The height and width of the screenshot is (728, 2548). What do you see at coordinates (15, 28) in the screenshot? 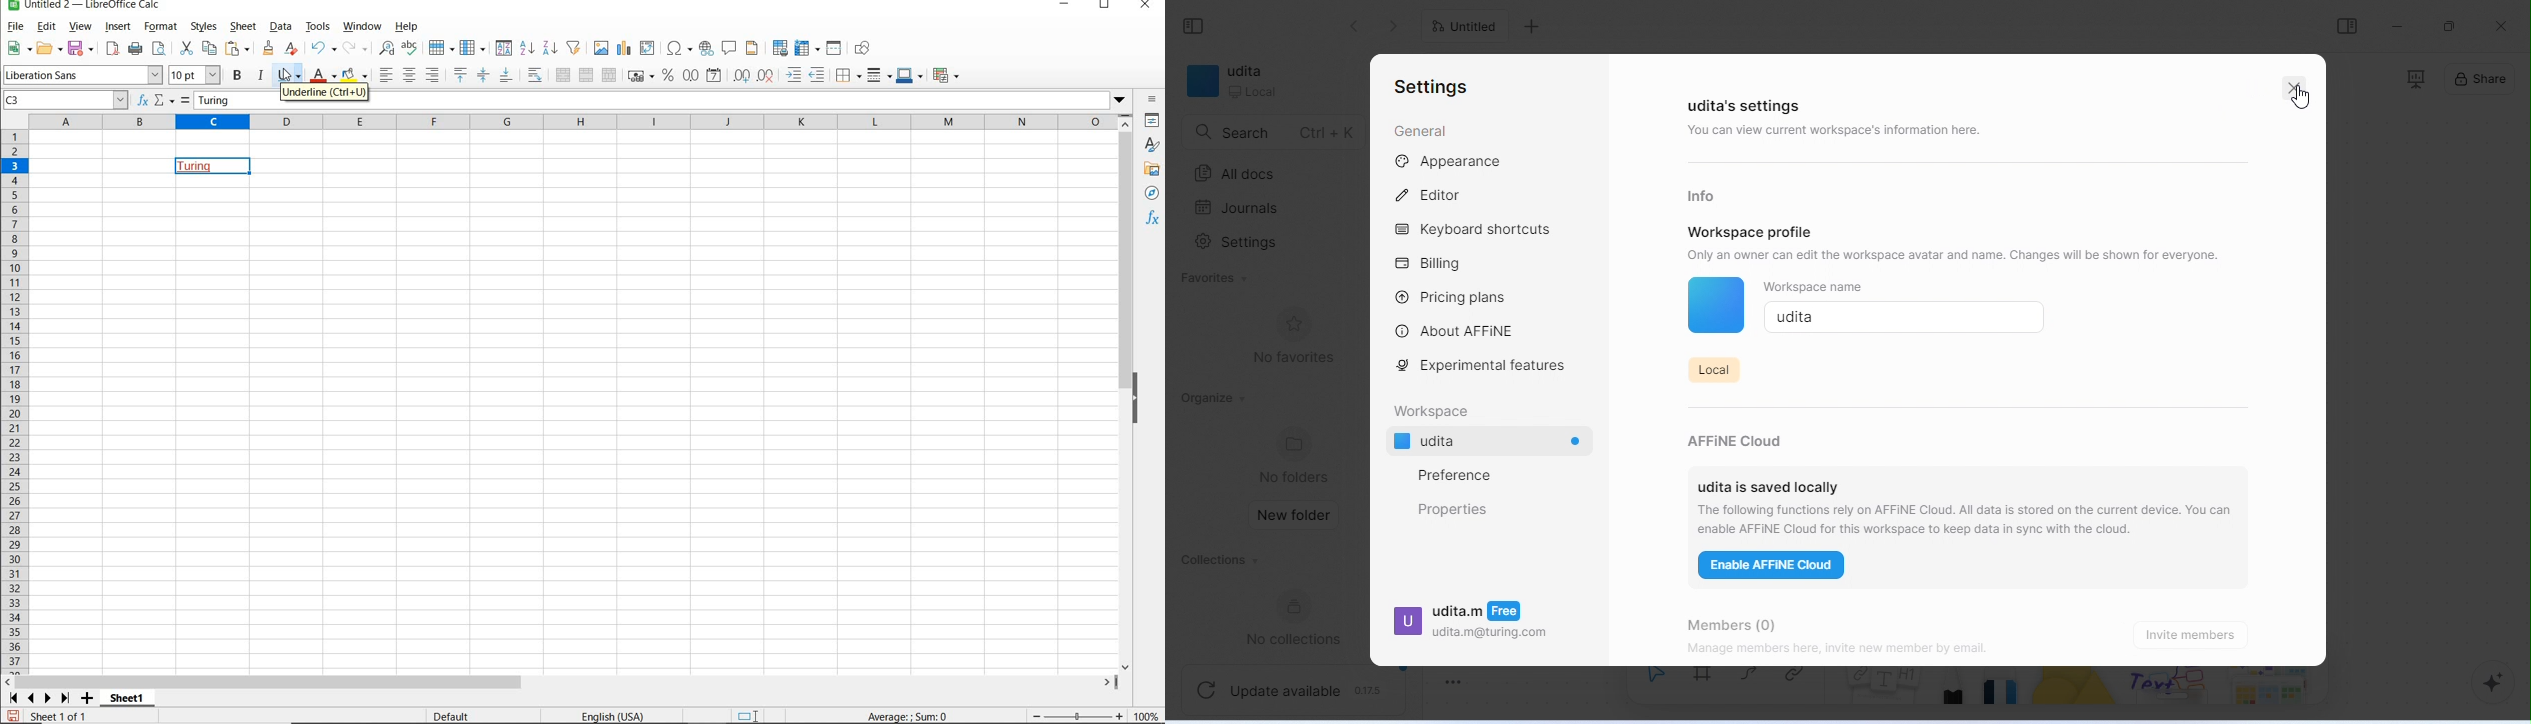
I see `FILE` at bounding box center [15, 28].